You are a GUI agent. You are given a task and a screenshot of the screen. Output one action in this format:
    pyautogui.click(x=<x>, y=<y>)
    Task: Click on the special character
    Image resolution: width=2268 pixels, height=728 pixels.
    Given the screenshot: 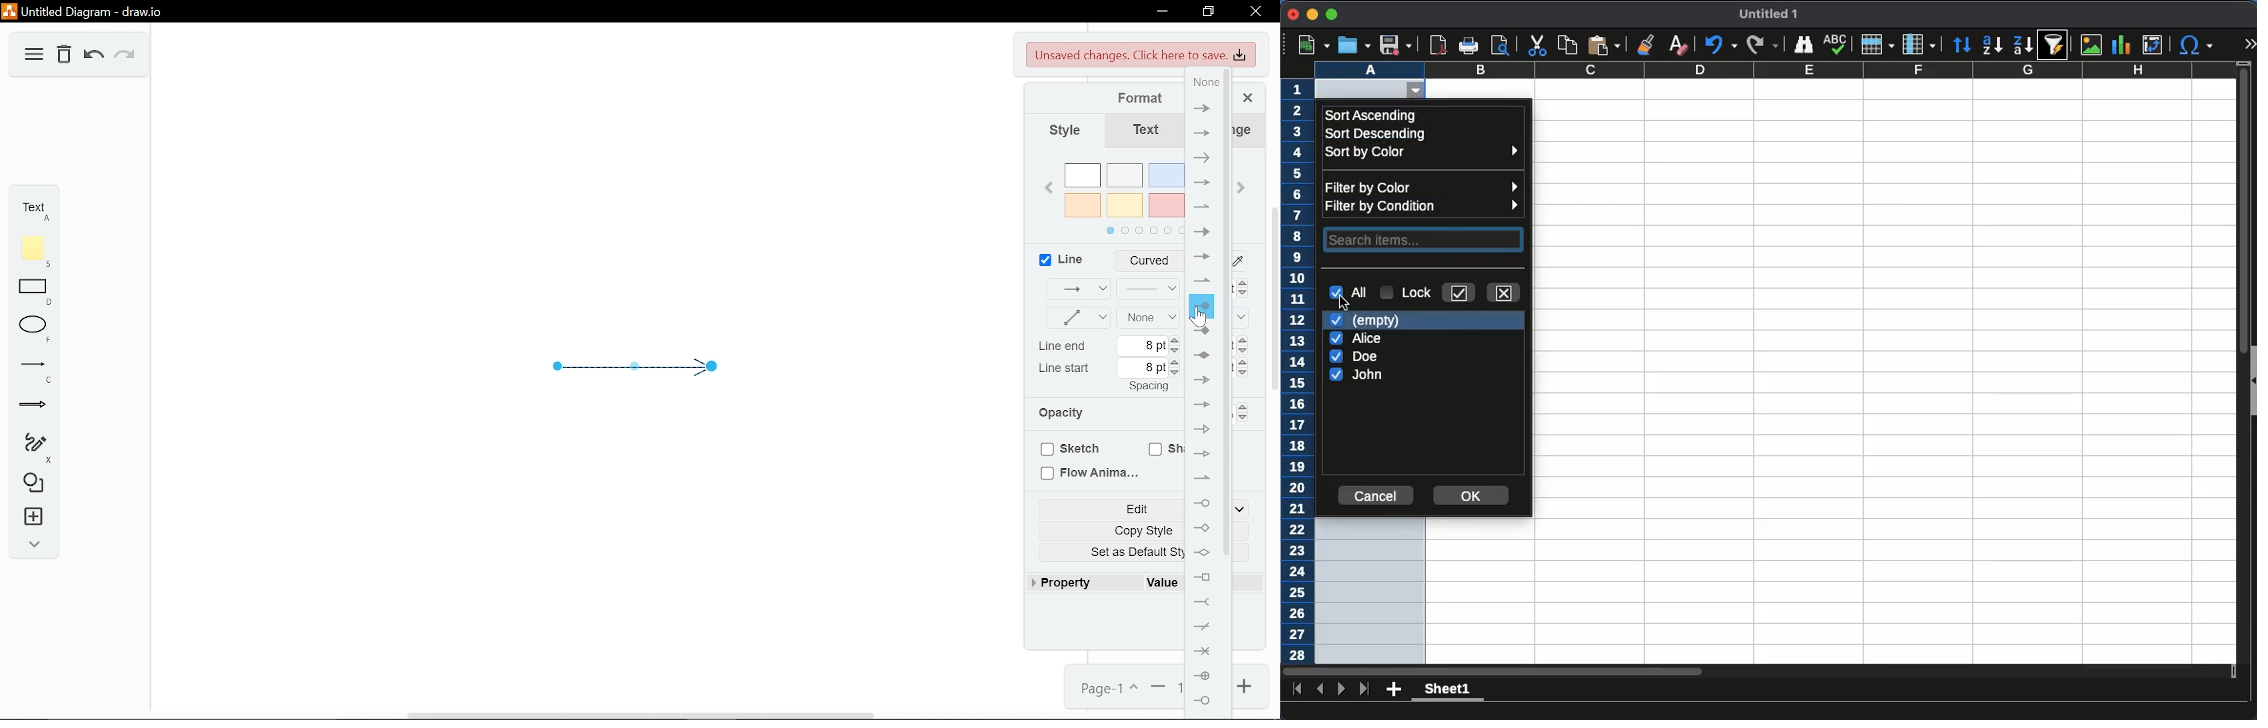 What is the action you would take?
    pyautogui.click(x=2195, y=47)
    